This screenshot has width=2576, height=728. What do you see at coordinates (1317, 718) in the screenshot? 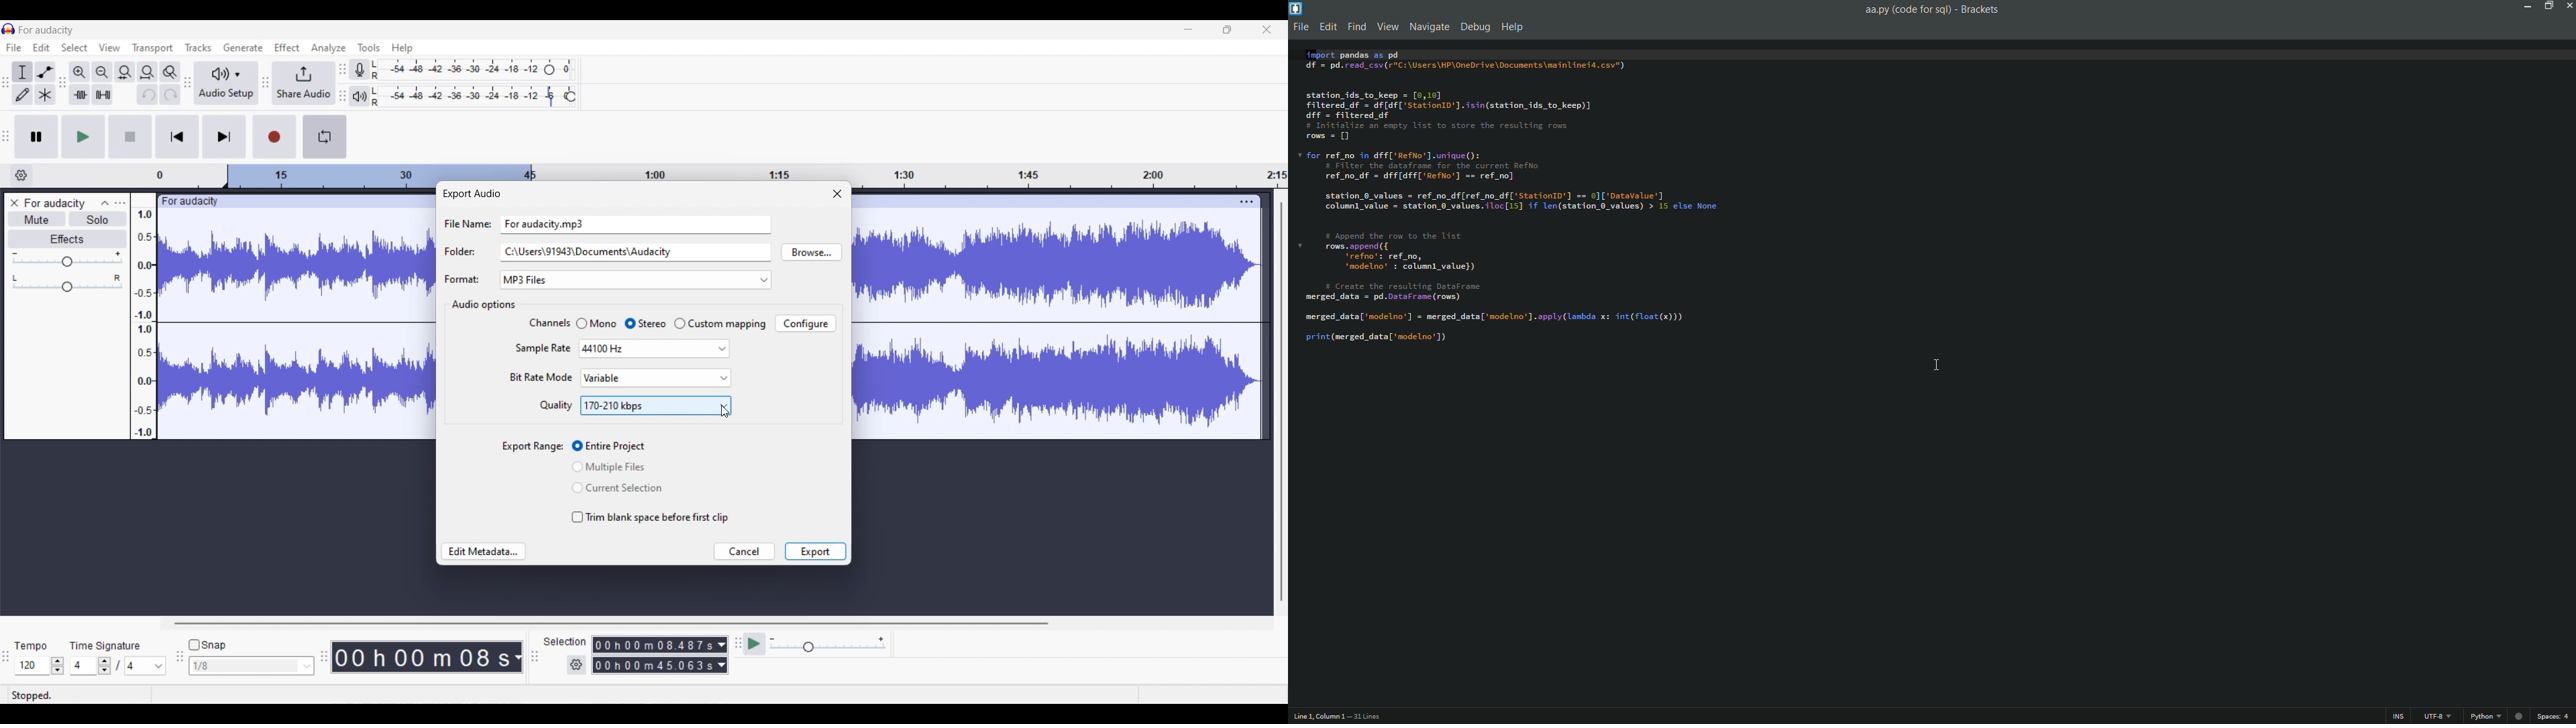
I see `line 1, column 1` at bounding box center [1317, 718].